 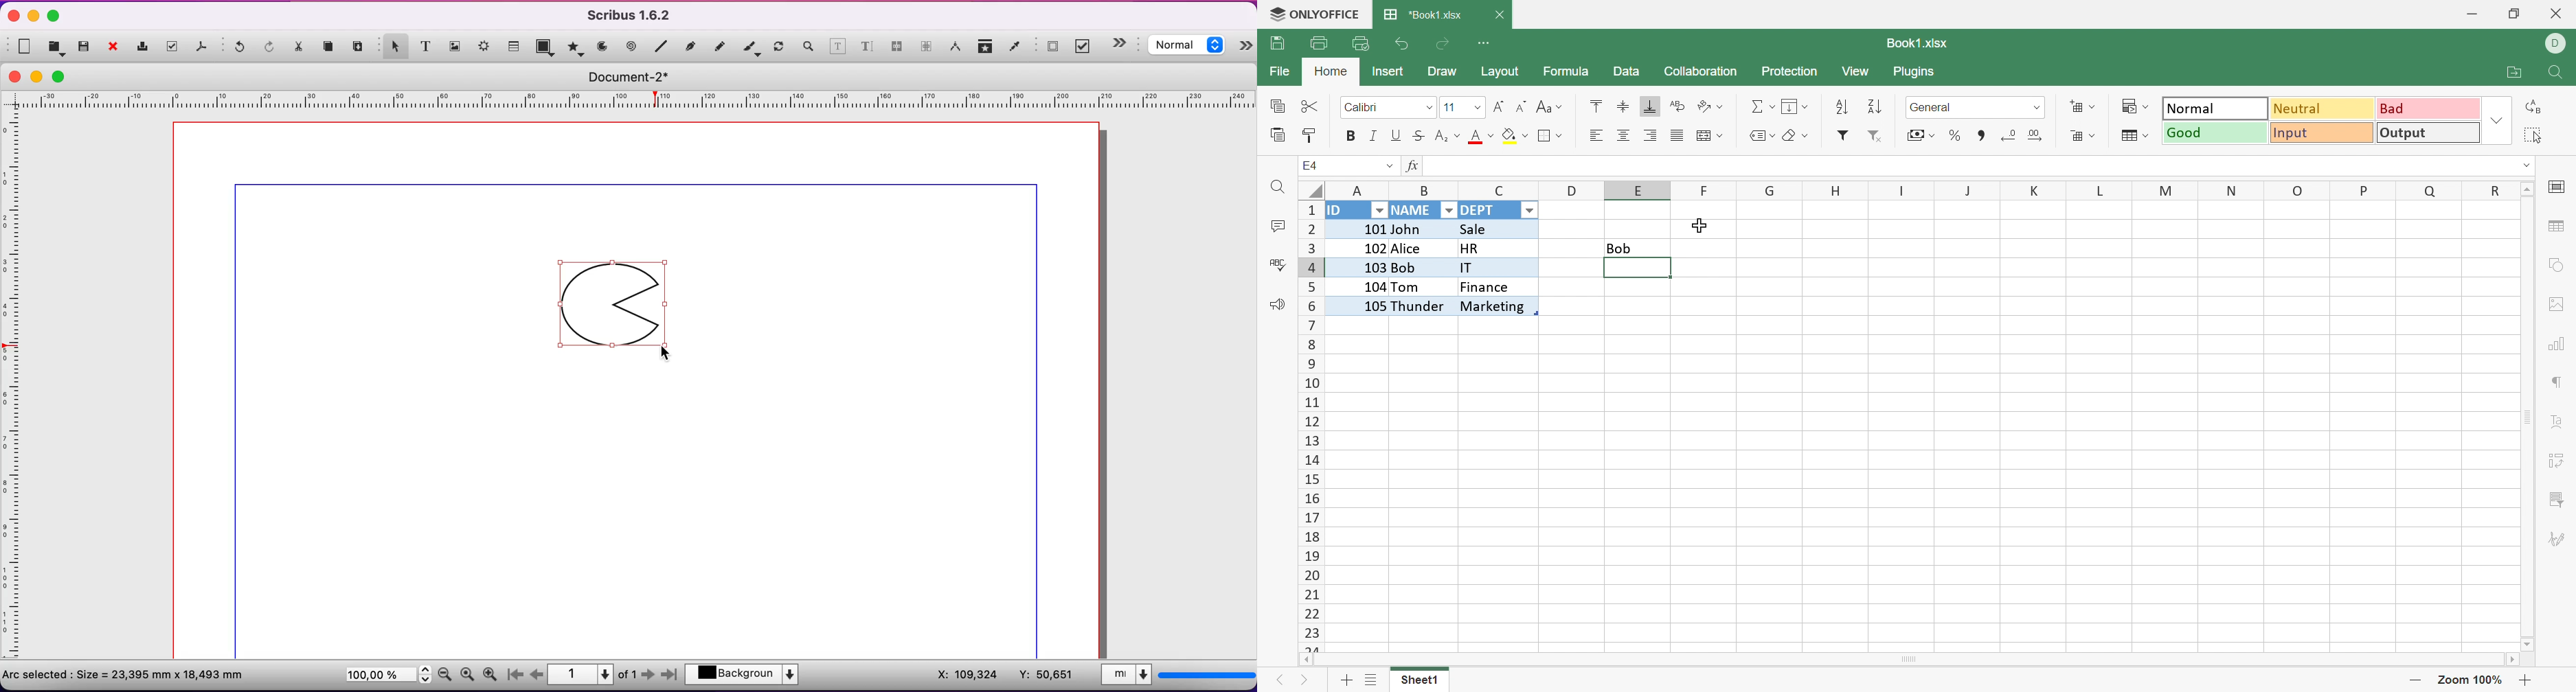 I want to click on cell settings, so click(x=2560, y=188).